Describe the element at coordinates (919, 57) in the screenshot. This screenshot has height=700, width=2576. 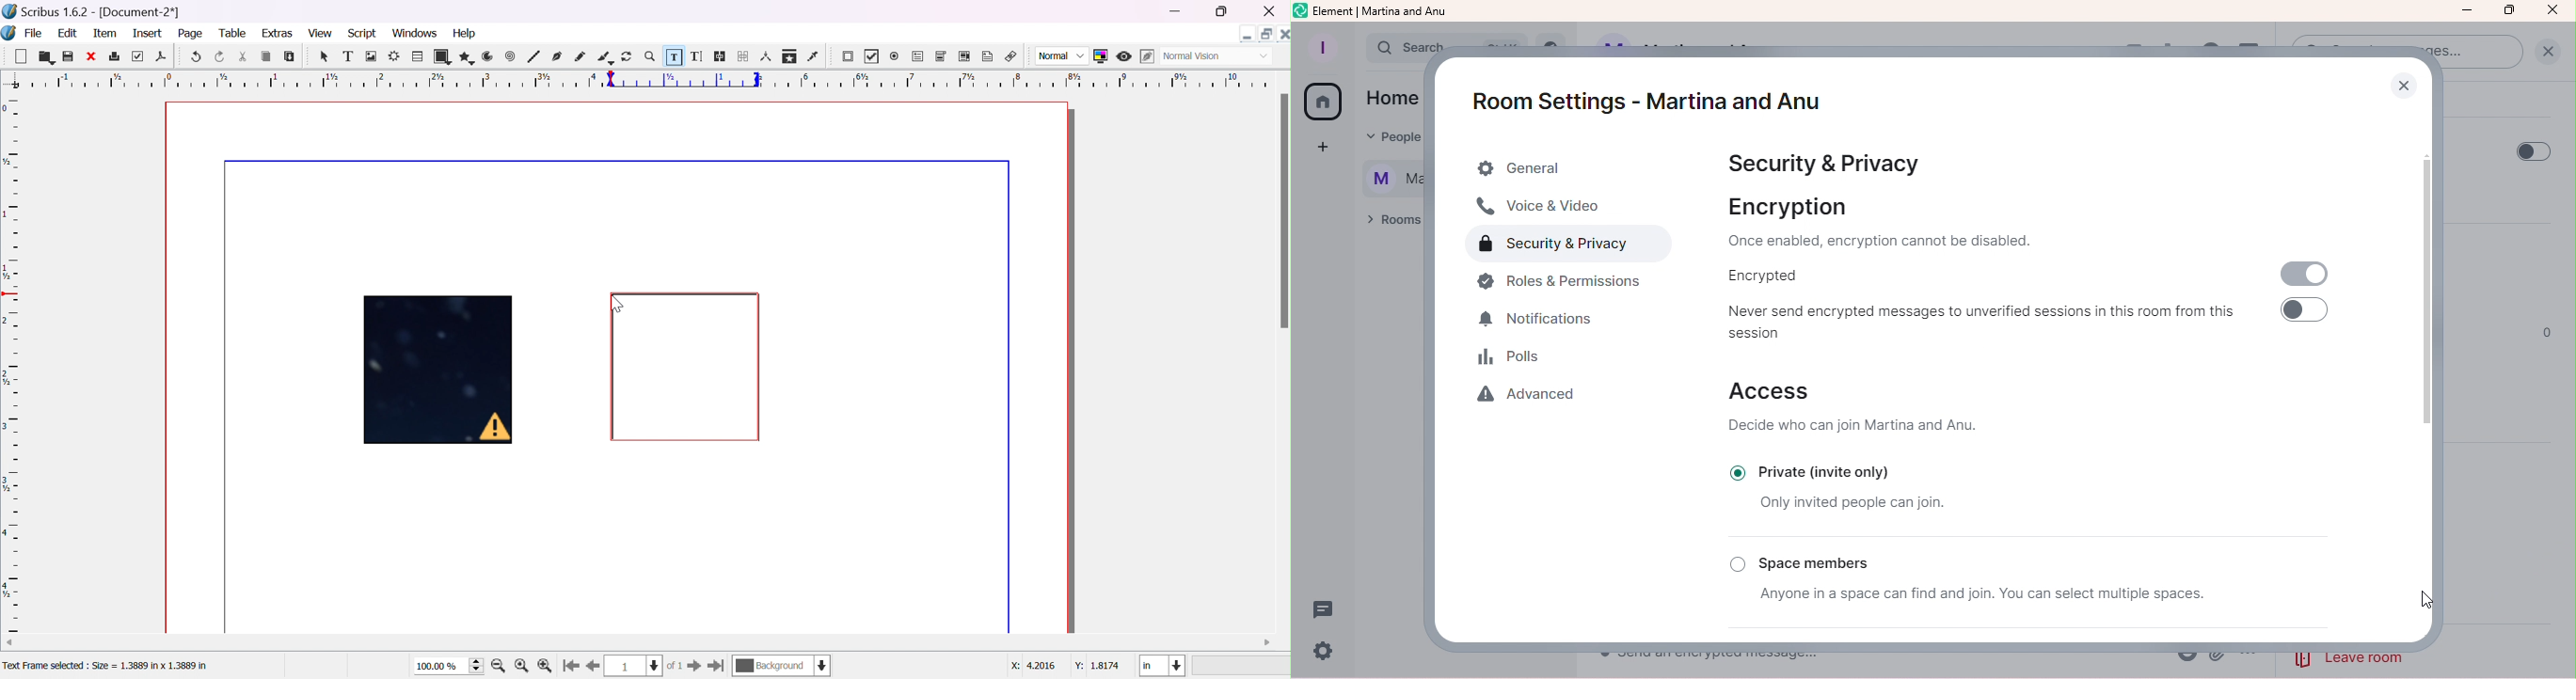
I see `PDF text field` at that location.